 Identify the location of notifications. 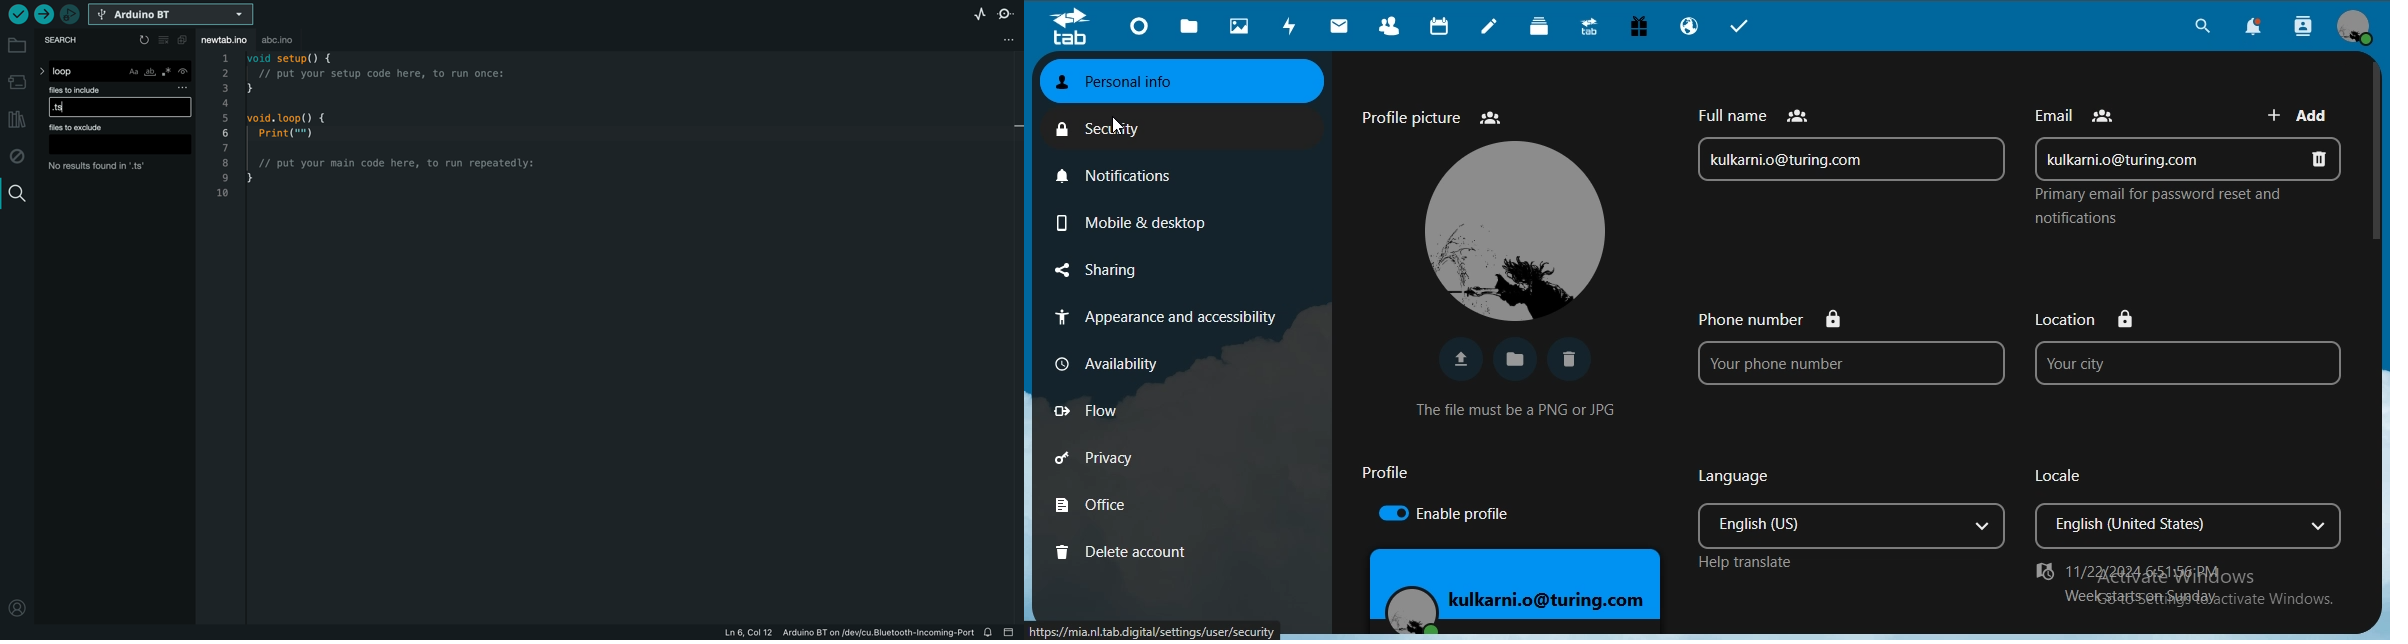
(2260, 28).